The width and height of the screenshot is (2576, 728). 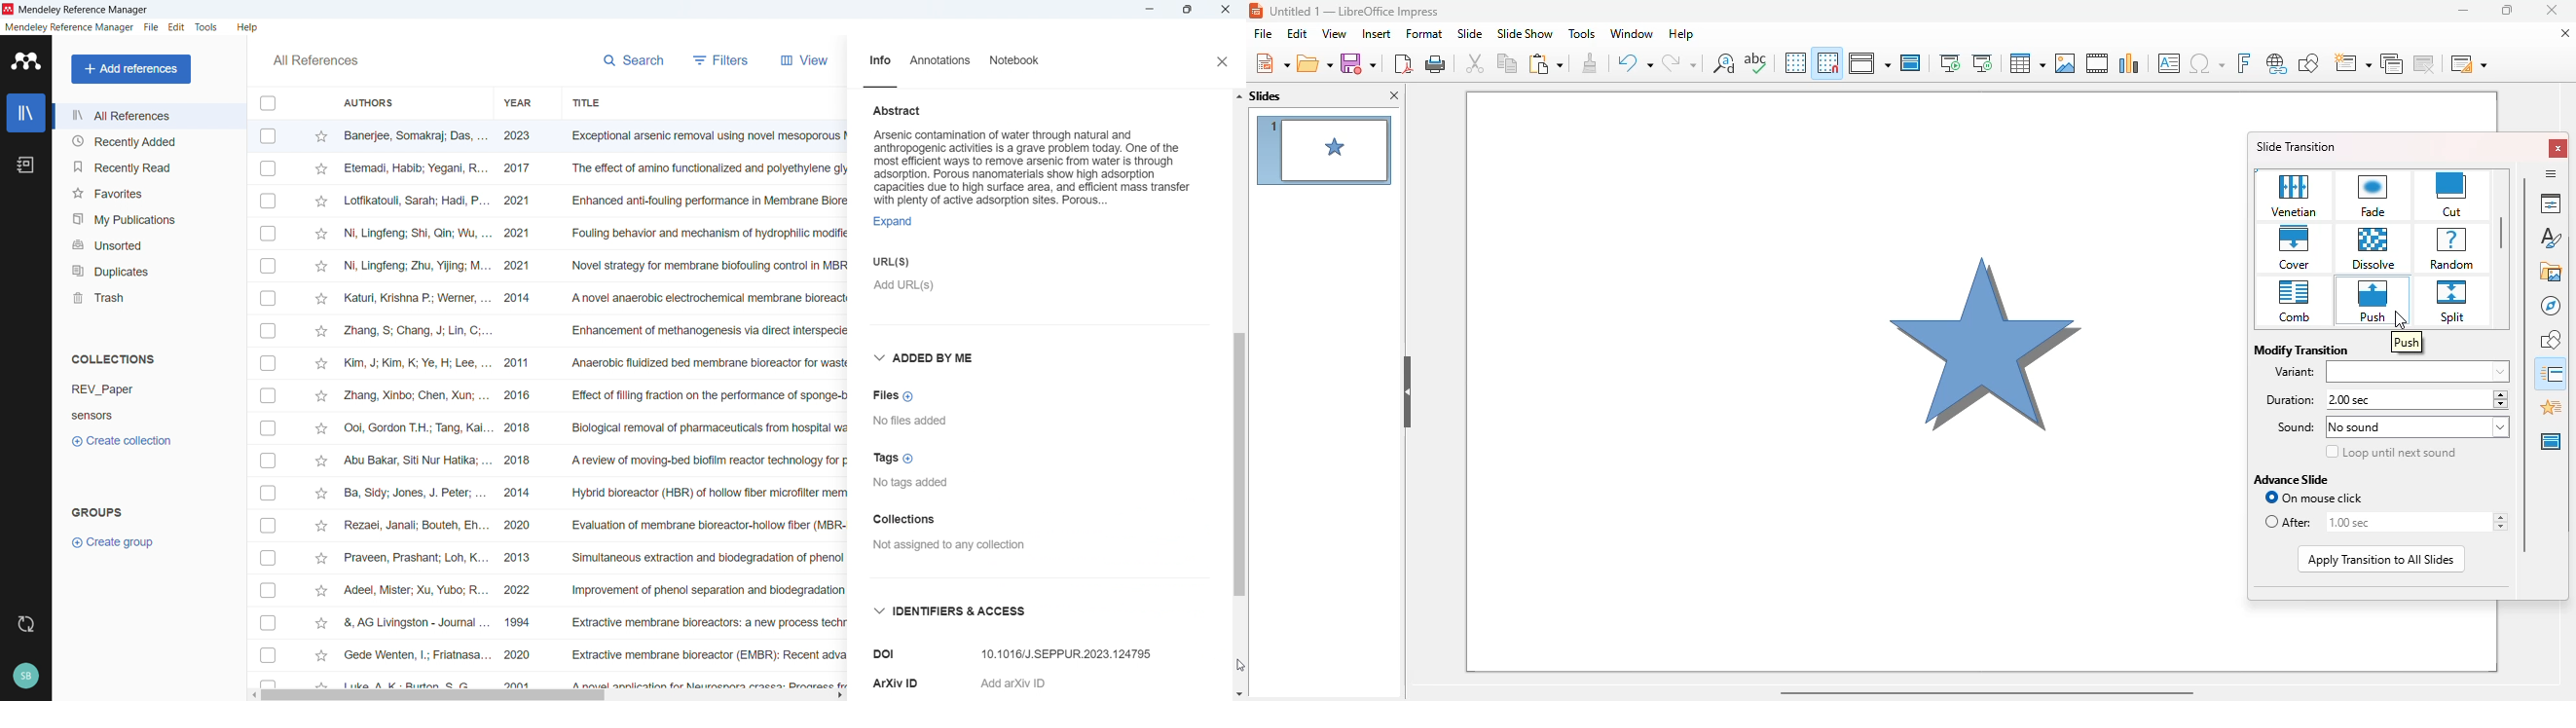 What do you see at coordinates (269, 623) in the screenshot?
I see `click to select individual entry` at bounding box center [269, 623].